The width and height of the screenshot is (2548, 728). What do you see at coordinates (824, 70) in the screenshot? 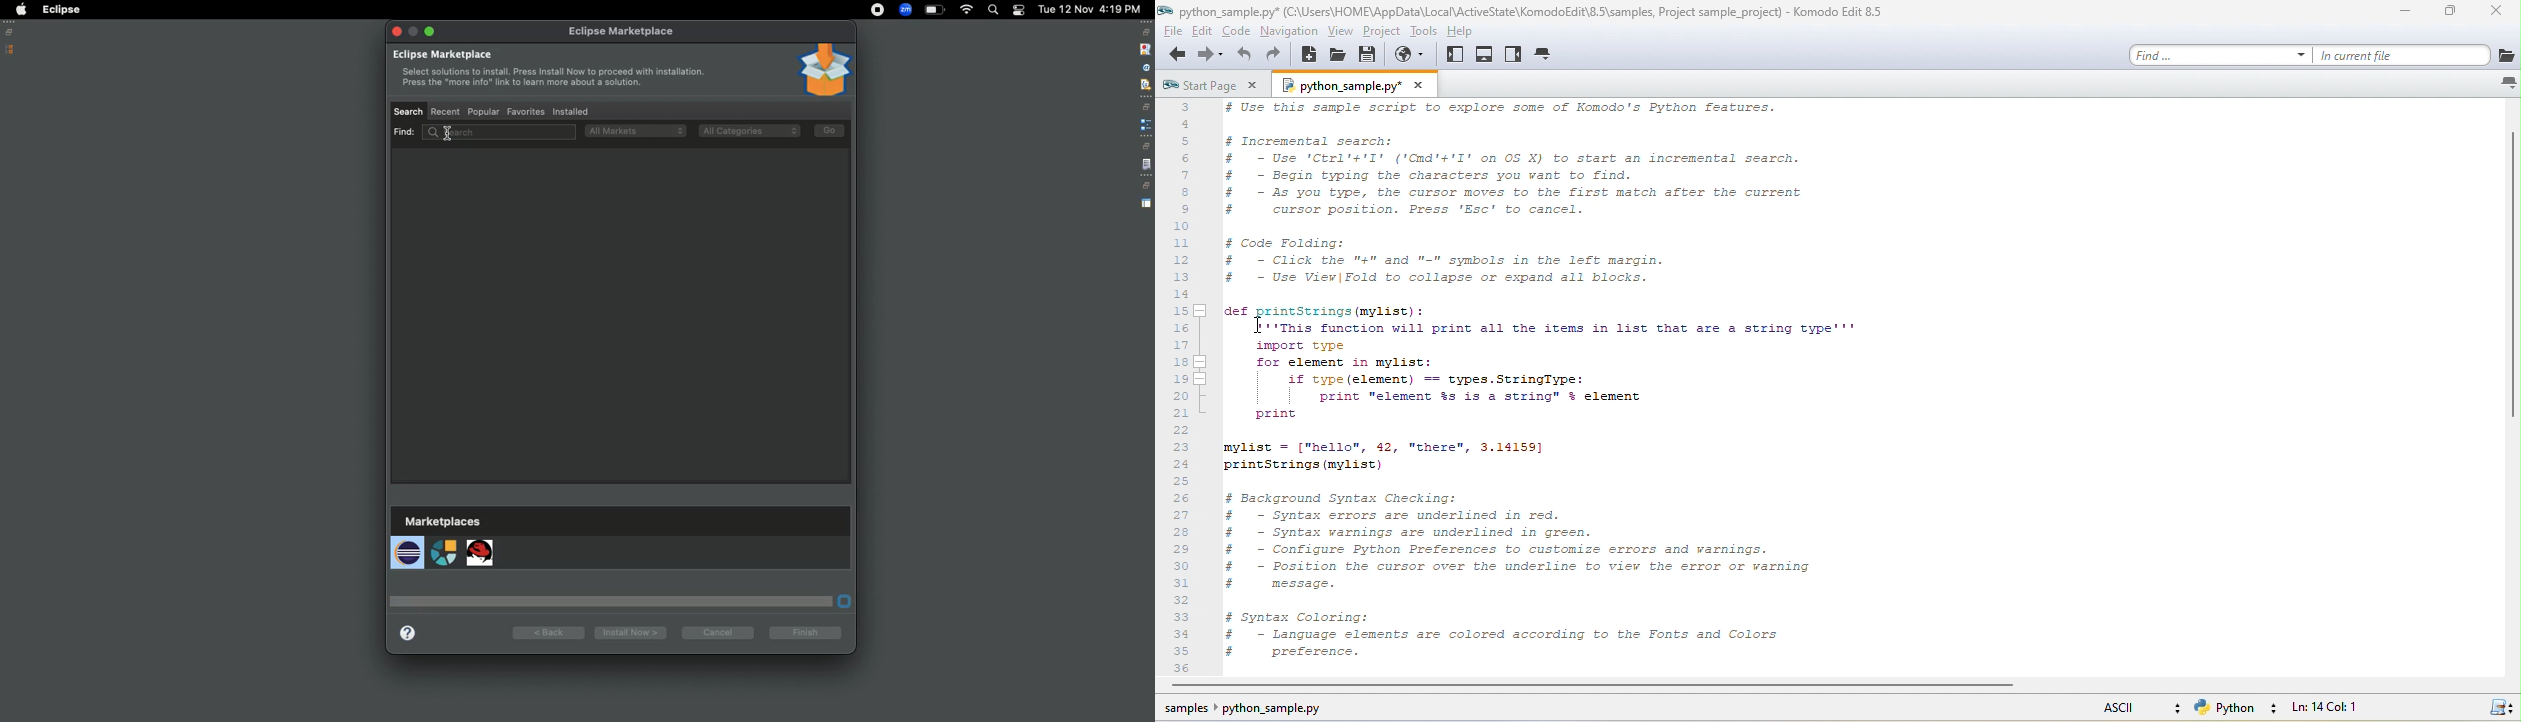
I see `Icon` at bounding box center [824, 70].